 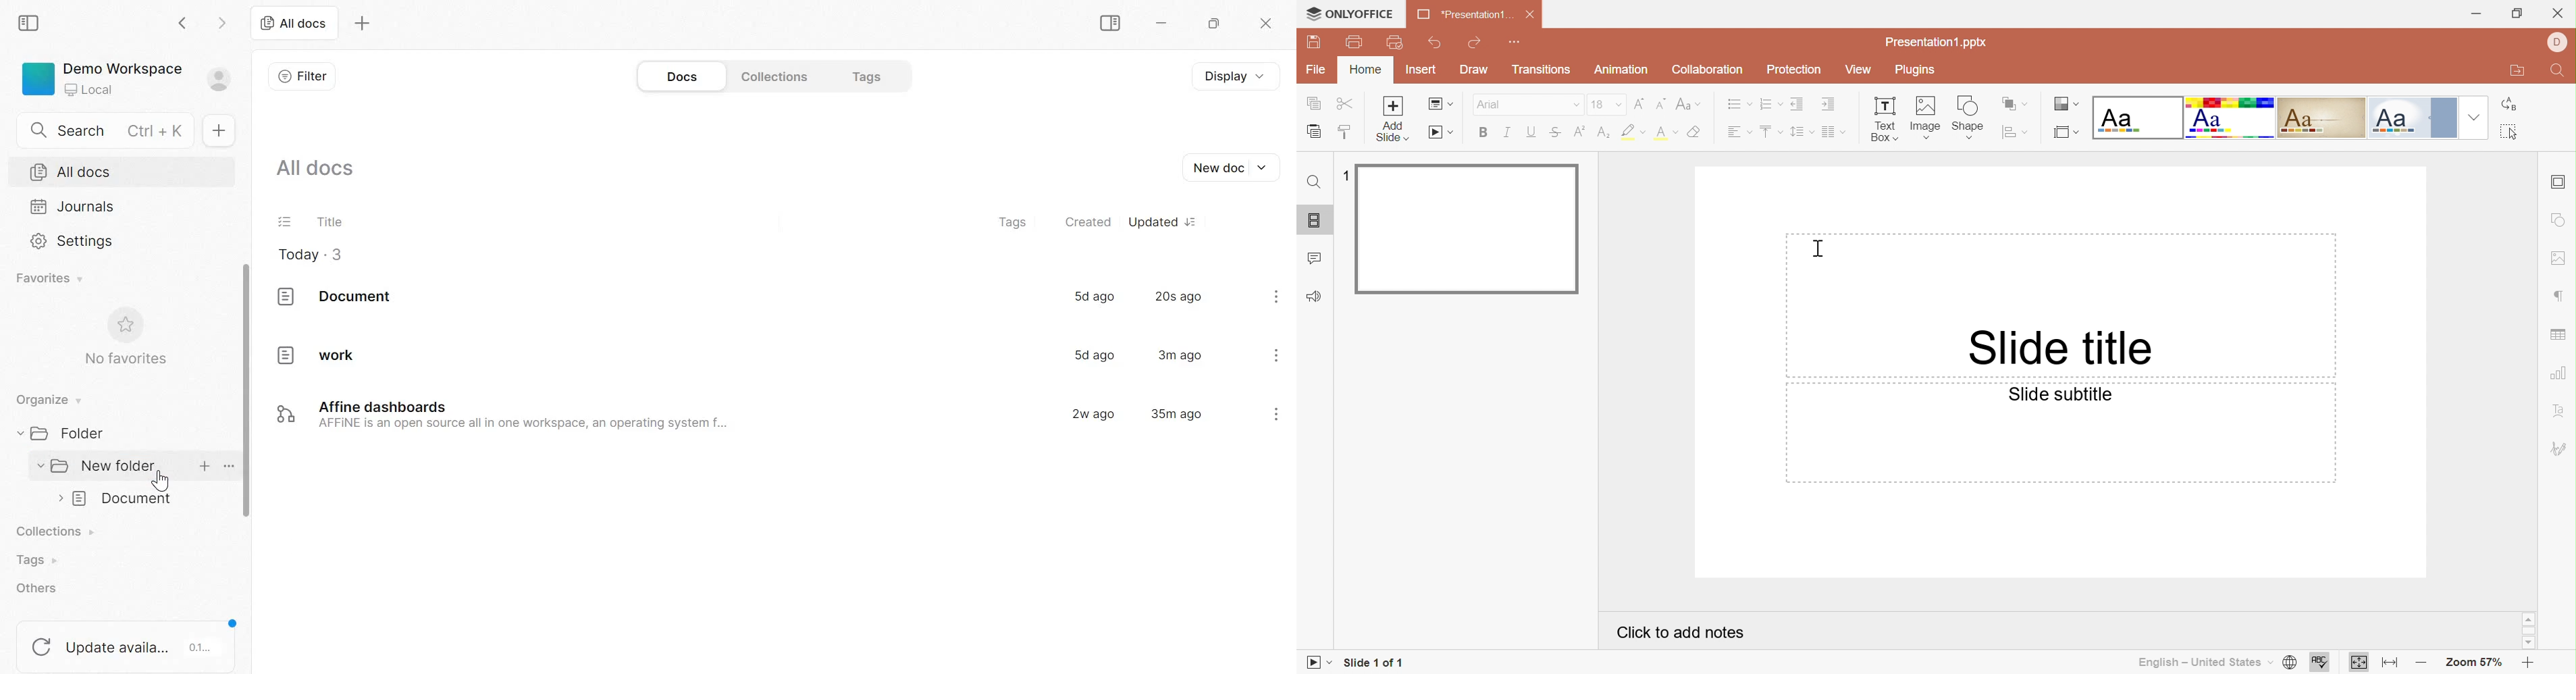 I want to click on Insert, so click(x=1422, y=71).